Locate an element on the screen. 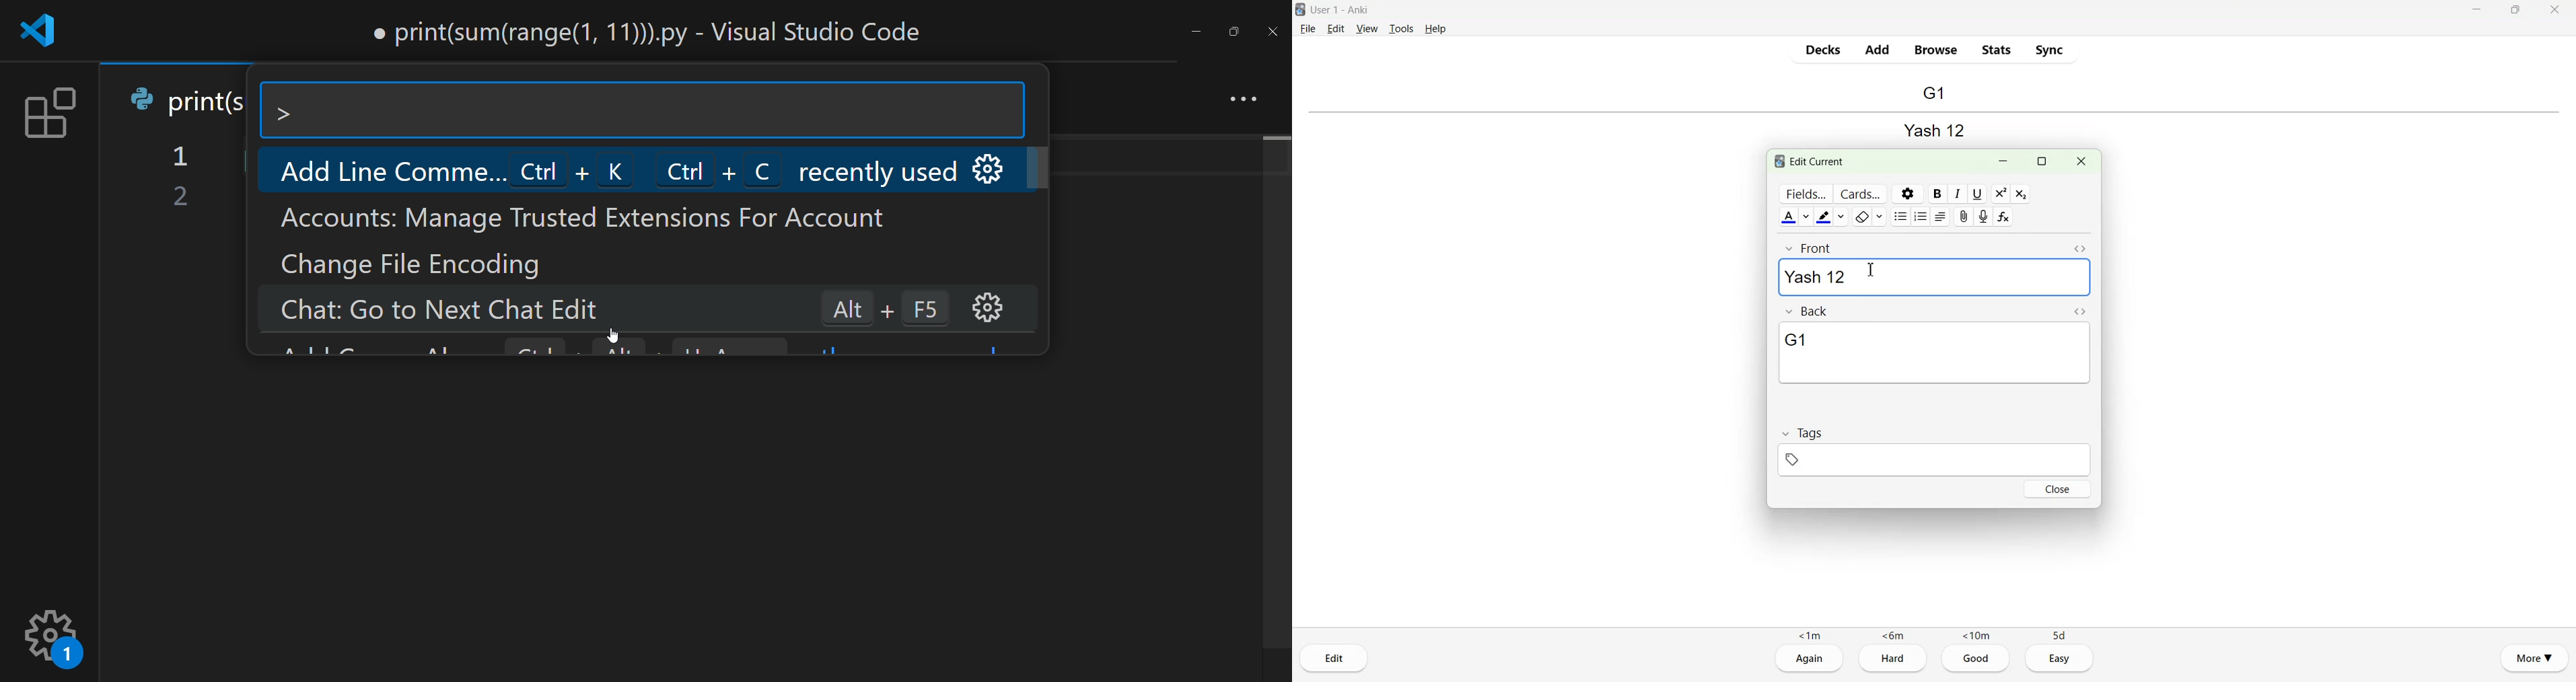 This screenshot has height=700, width=2576. Chat: Go to Next Chat Edit Alt + F5 is located at coordinates (602, 309).